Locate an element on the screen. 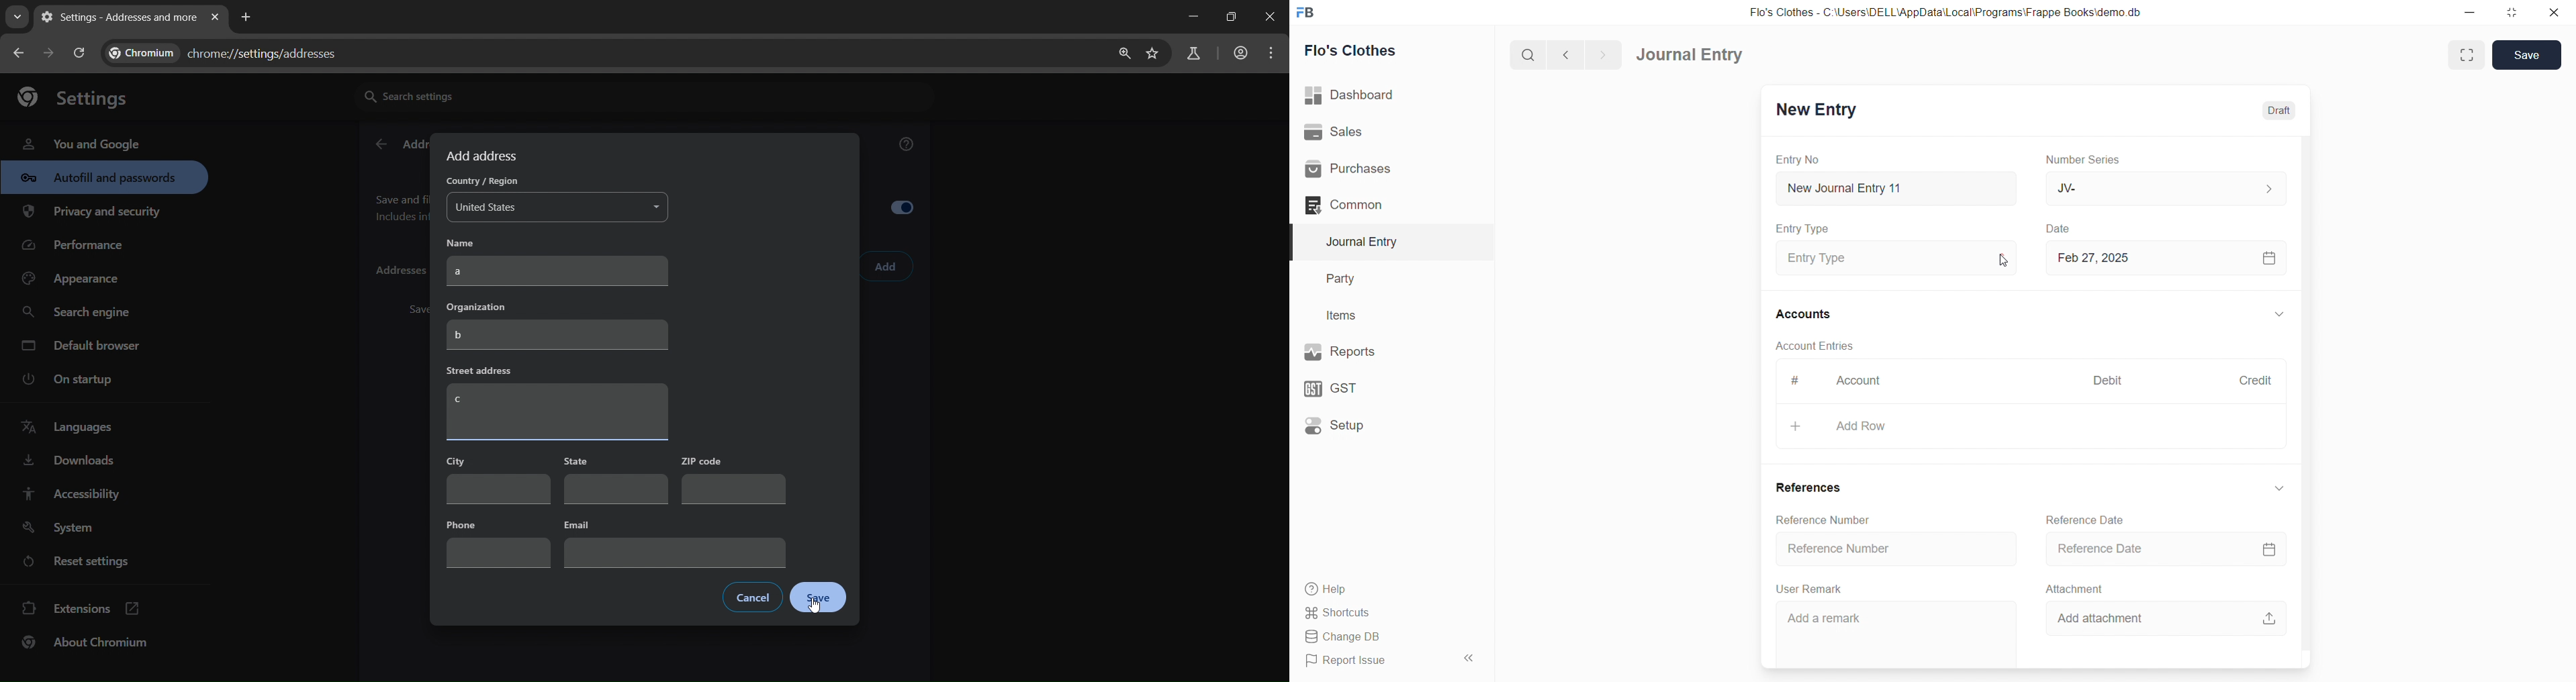 The width and height of the screenshot is (2576, 700). phone is located at coordinates (498, 542).